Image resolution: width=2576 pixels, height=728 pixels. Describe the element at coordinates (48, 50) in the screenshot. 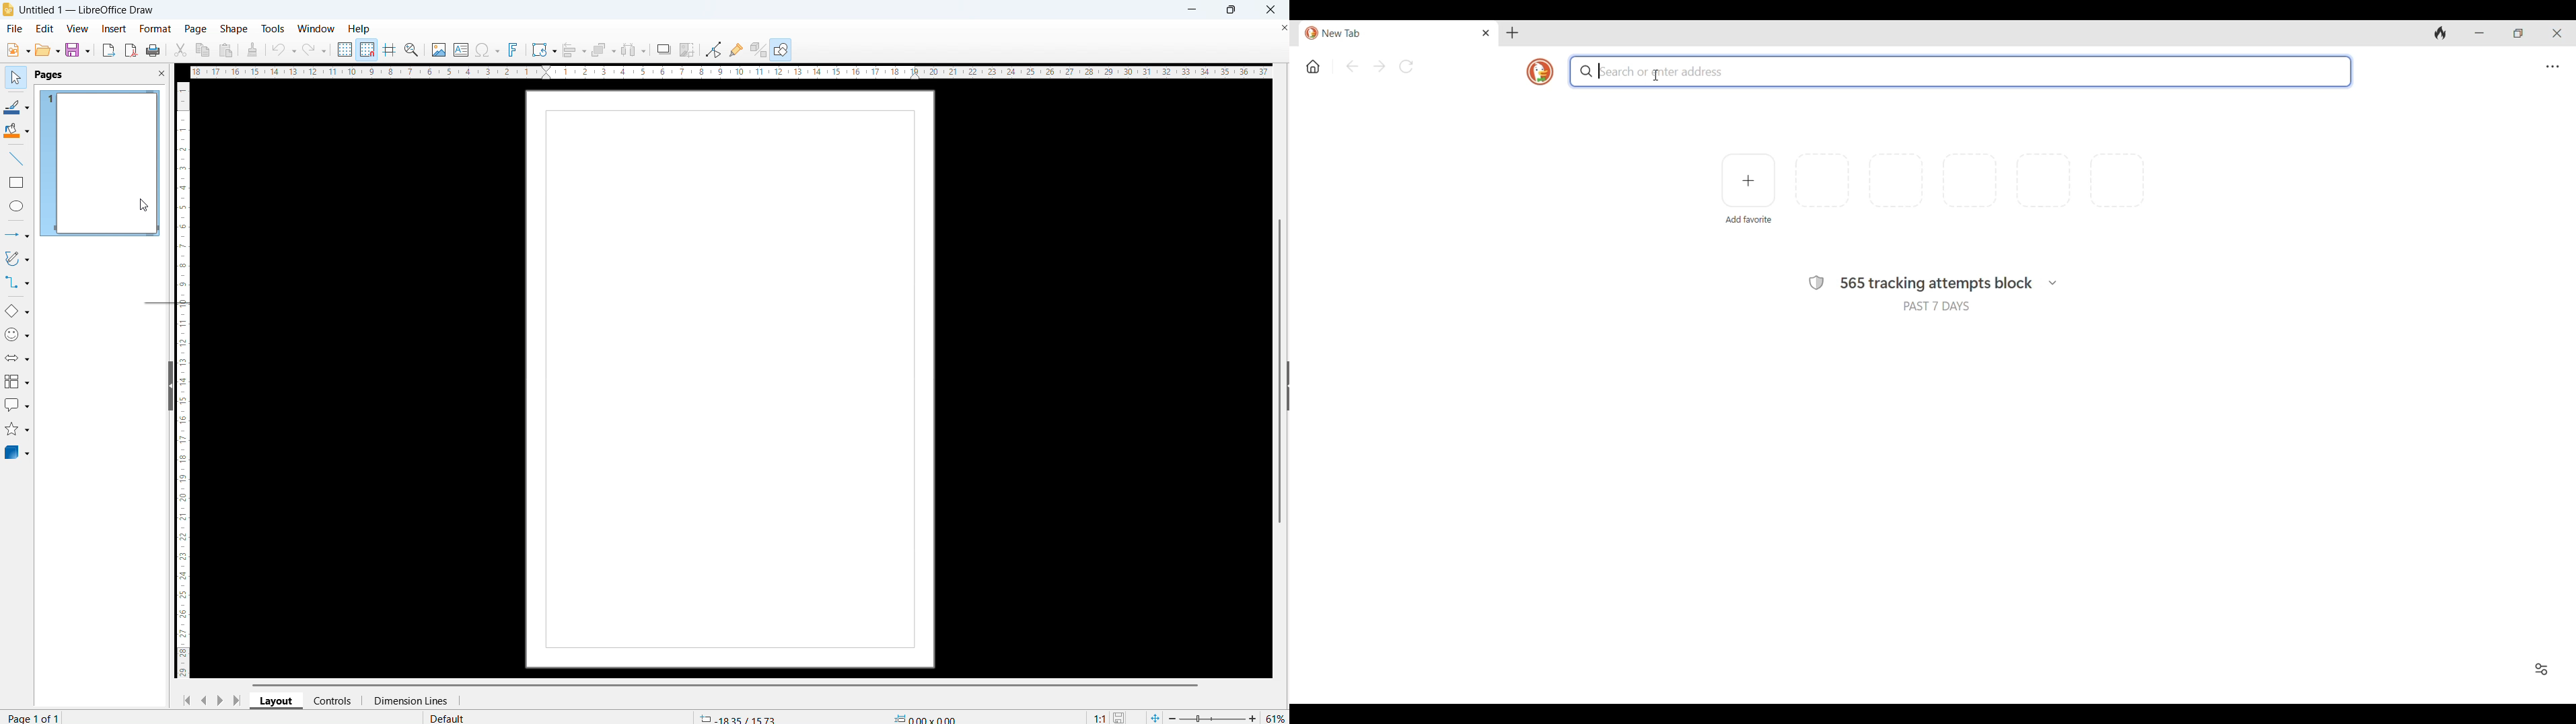

I see `open` at that location.